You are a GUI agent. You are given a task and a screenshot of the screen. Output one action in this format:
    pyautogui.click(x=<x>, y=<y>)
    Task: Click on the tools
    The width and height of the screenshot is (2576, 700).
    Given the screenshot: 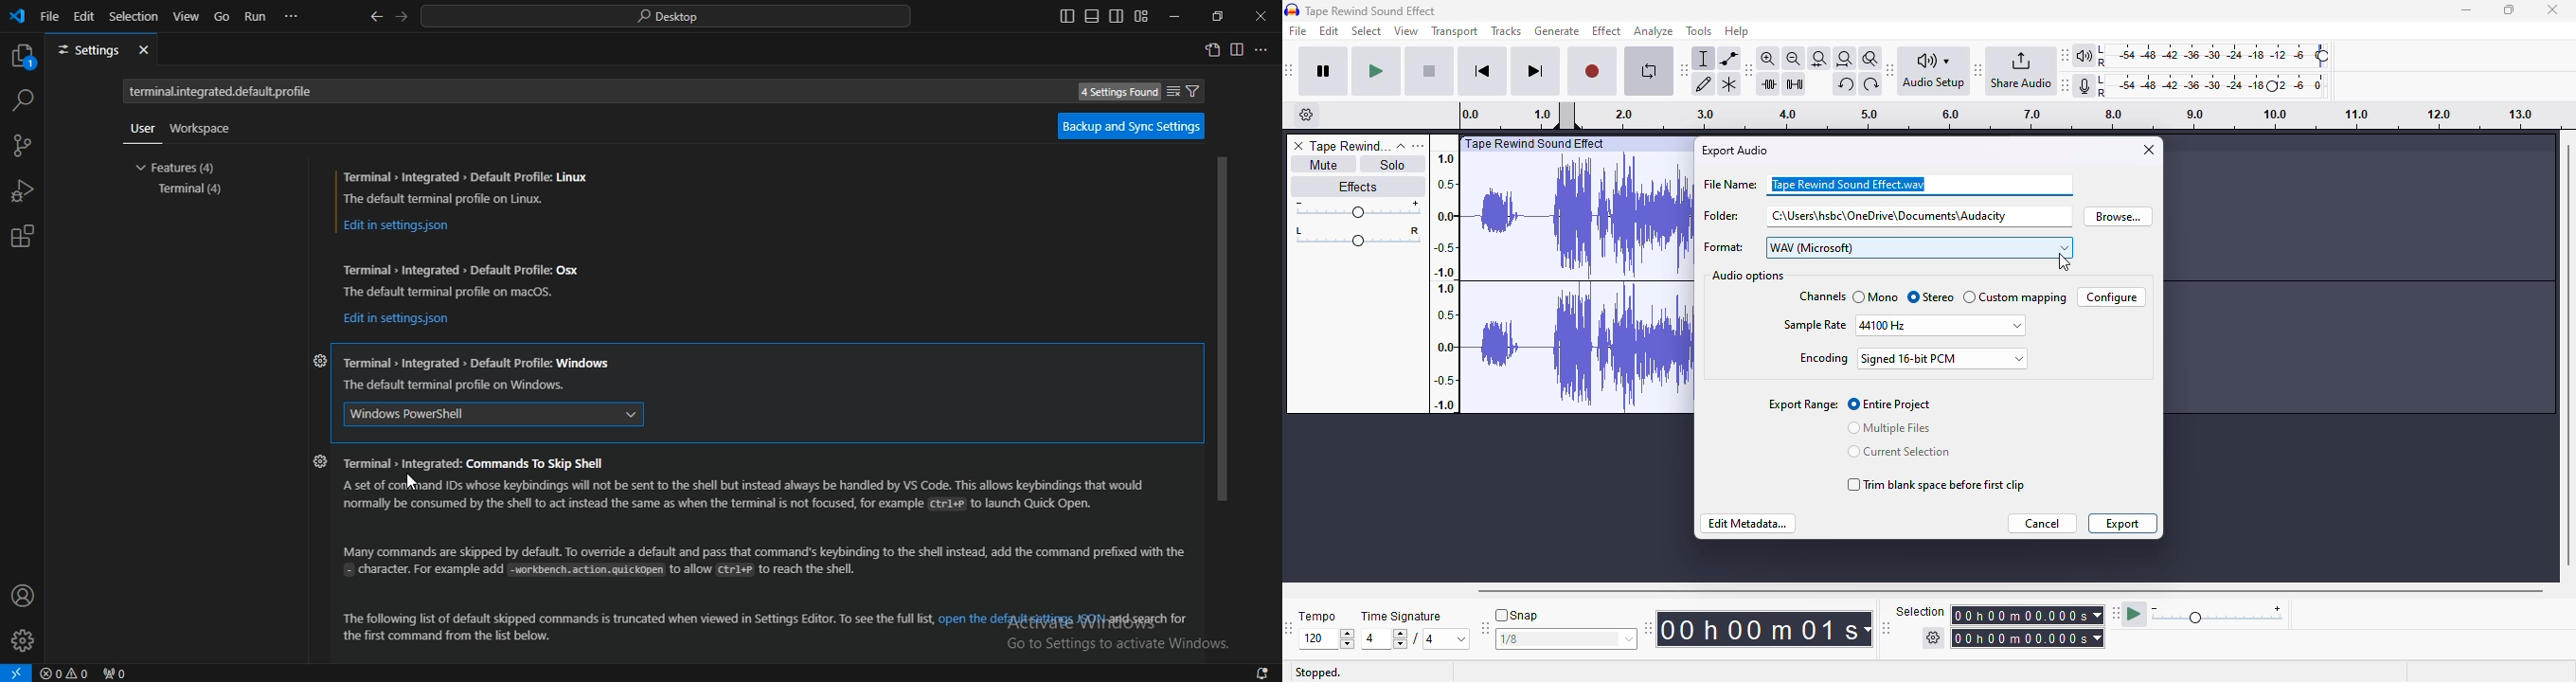 What is the action you would take?
    pyautogui.click(x=1700, y=30)
    